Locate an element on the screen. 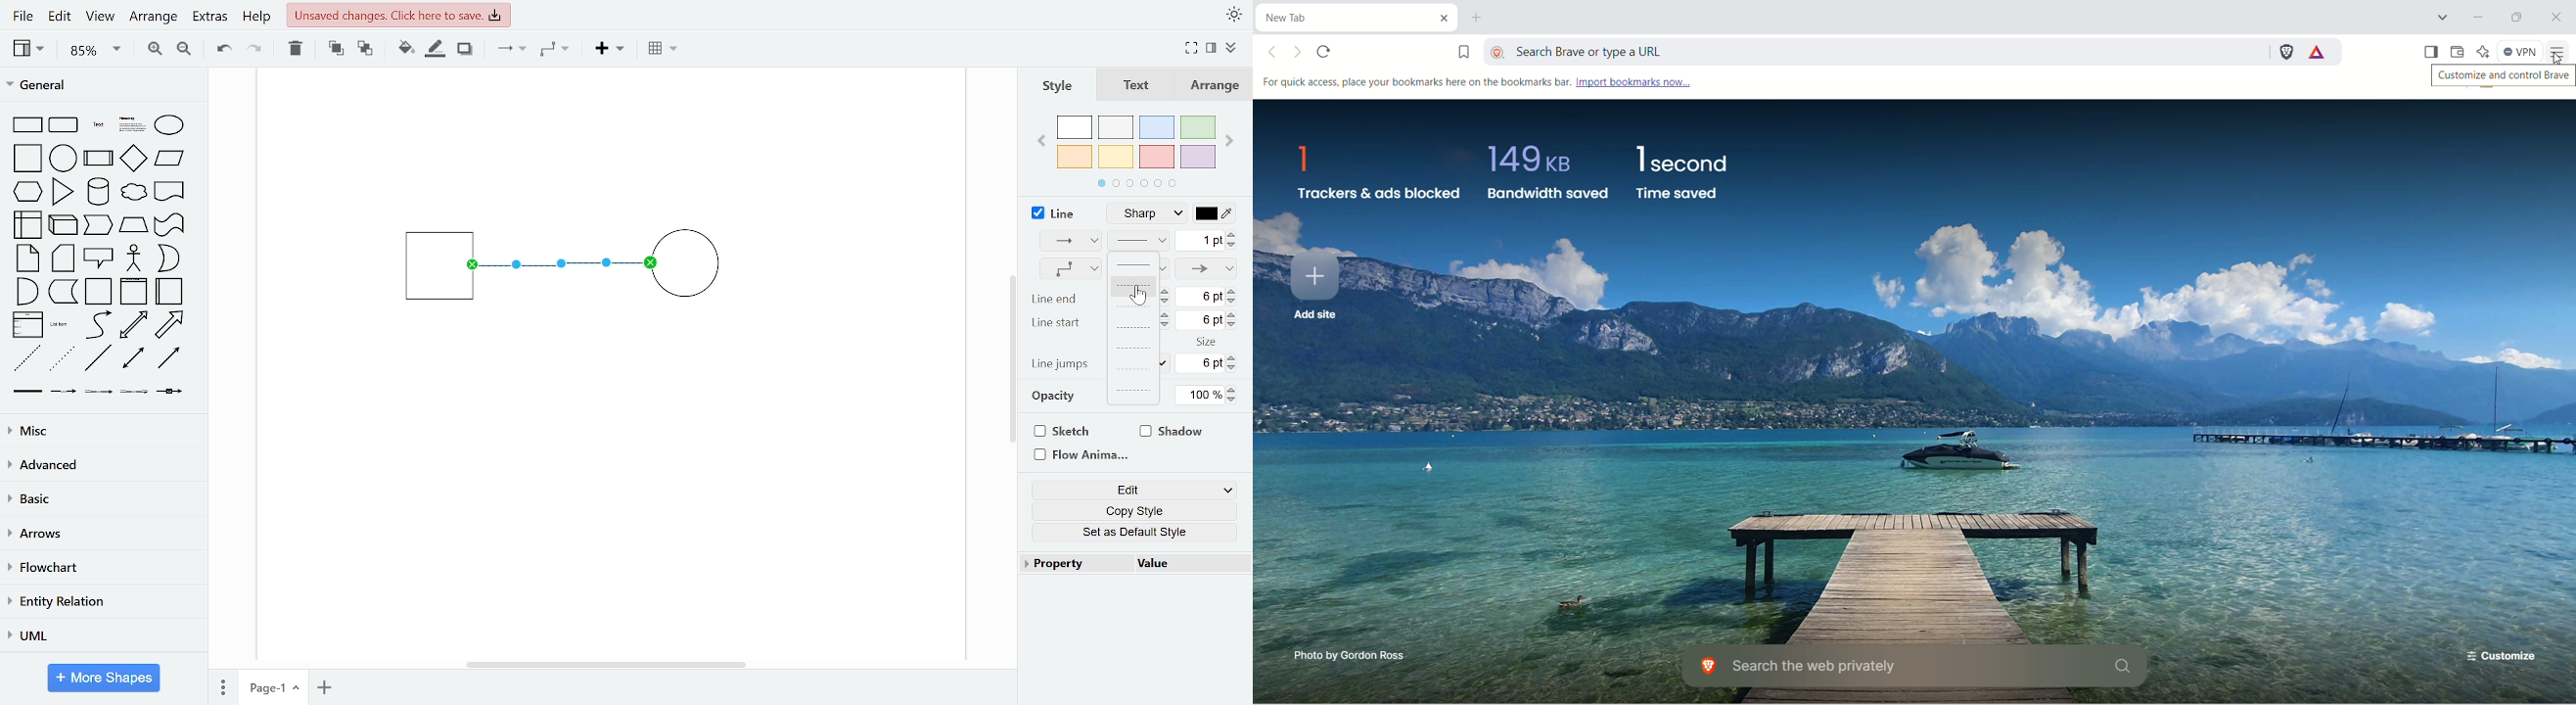 The image size is (2576, 728). list is located at coordinates (27, 325).